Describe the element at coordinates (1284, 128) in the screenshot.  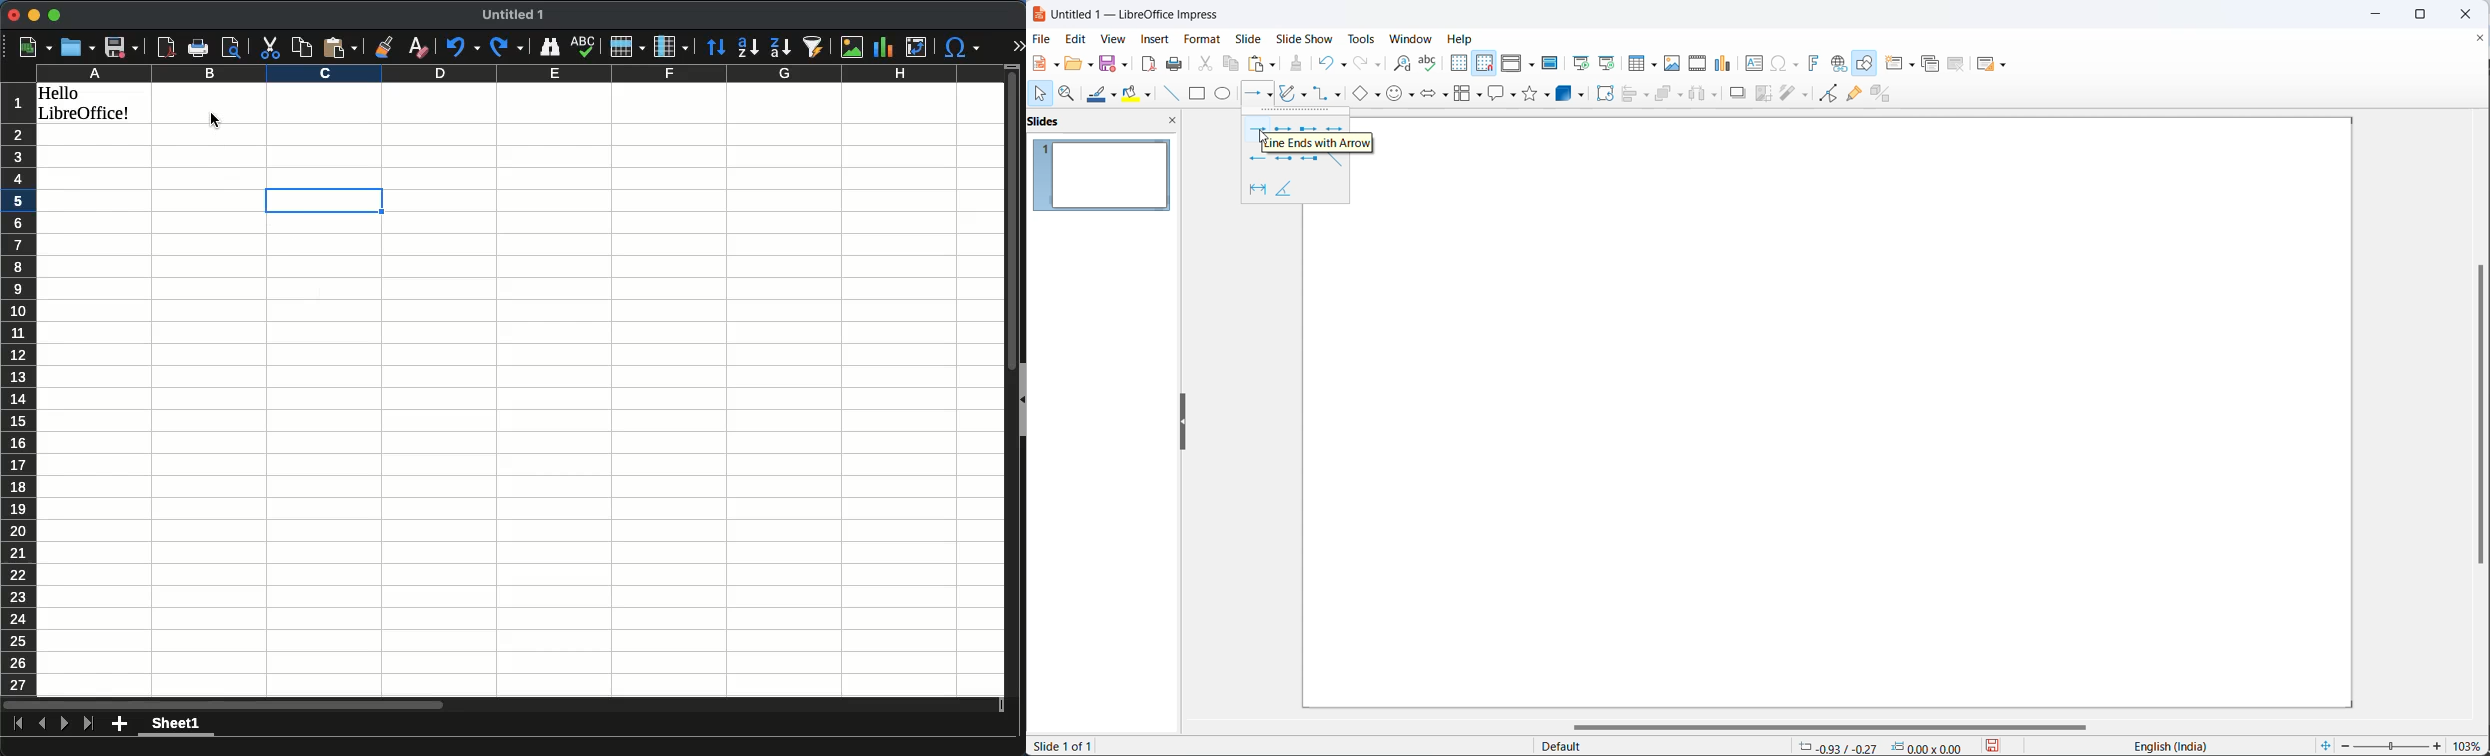
I see `arrow pointing right with circular tail` at that location.